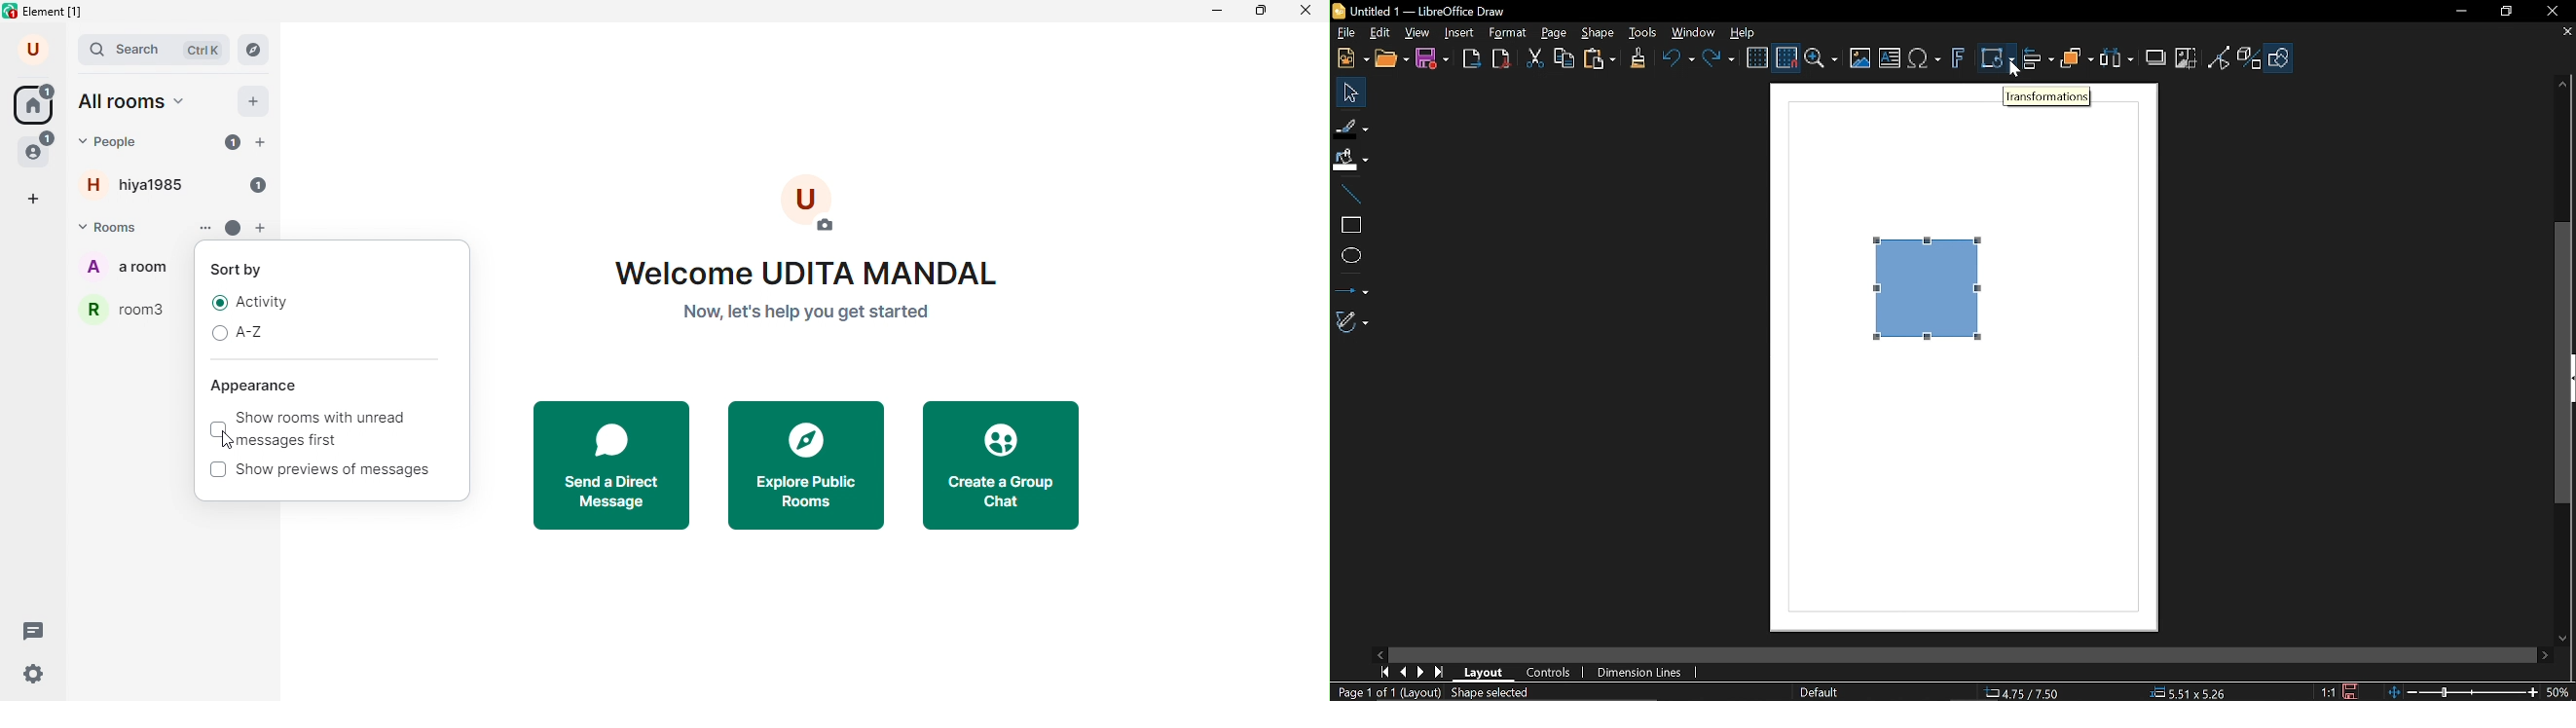  What do you see at coordinates (1861, 58) in the screenshot?
I see `Insert image` at bounding box center [1861, 58].